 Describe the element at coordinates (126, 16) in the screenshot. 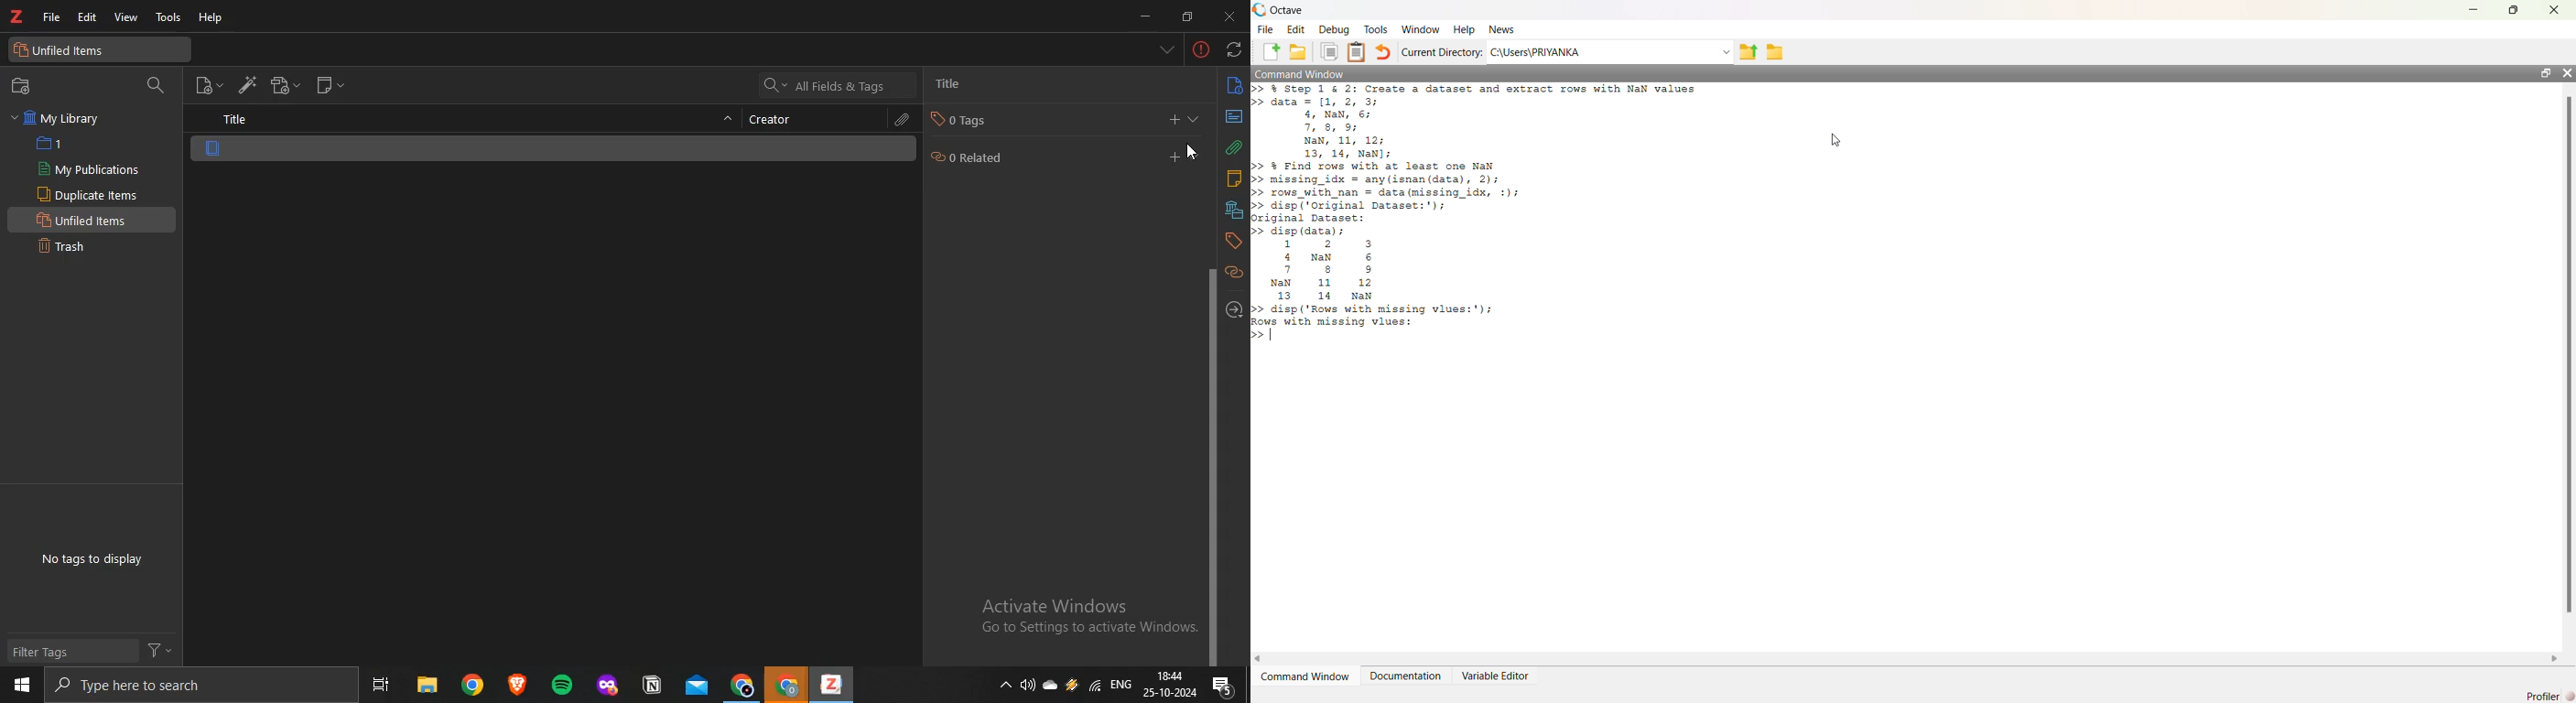

I see `view` at that location.